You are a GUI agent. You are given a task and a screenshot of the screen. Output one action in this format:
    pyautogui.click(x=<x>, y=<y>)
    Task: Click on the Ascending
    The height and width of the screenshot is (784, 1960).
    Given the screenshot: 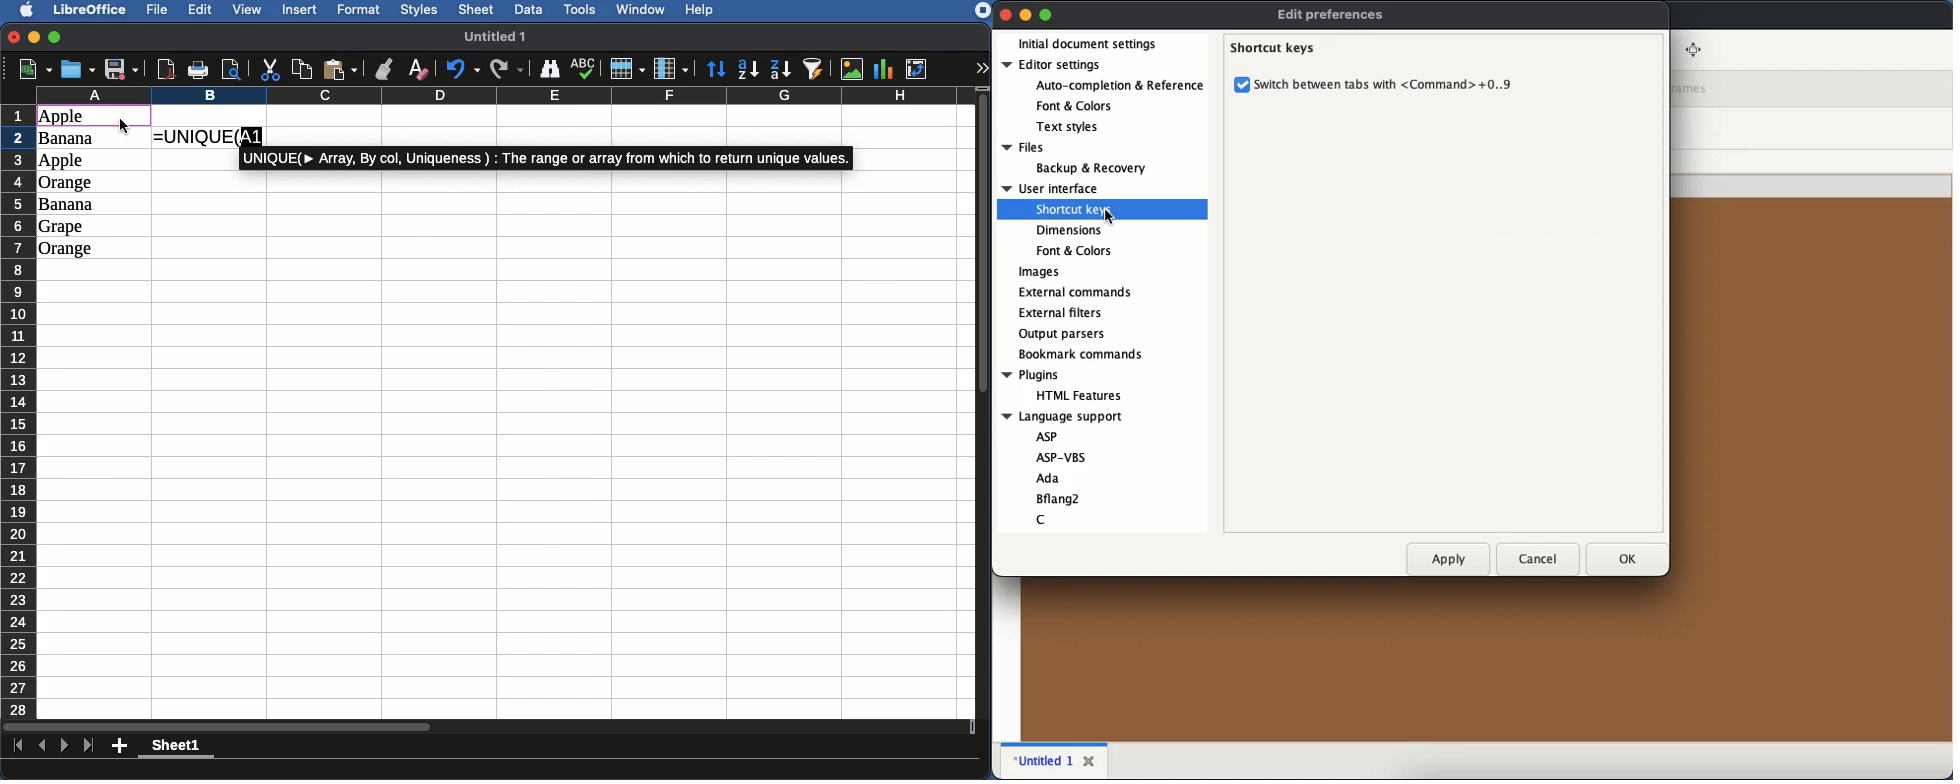 What is the action you would take?
    pyautogui.click(x=750, y=69)
    